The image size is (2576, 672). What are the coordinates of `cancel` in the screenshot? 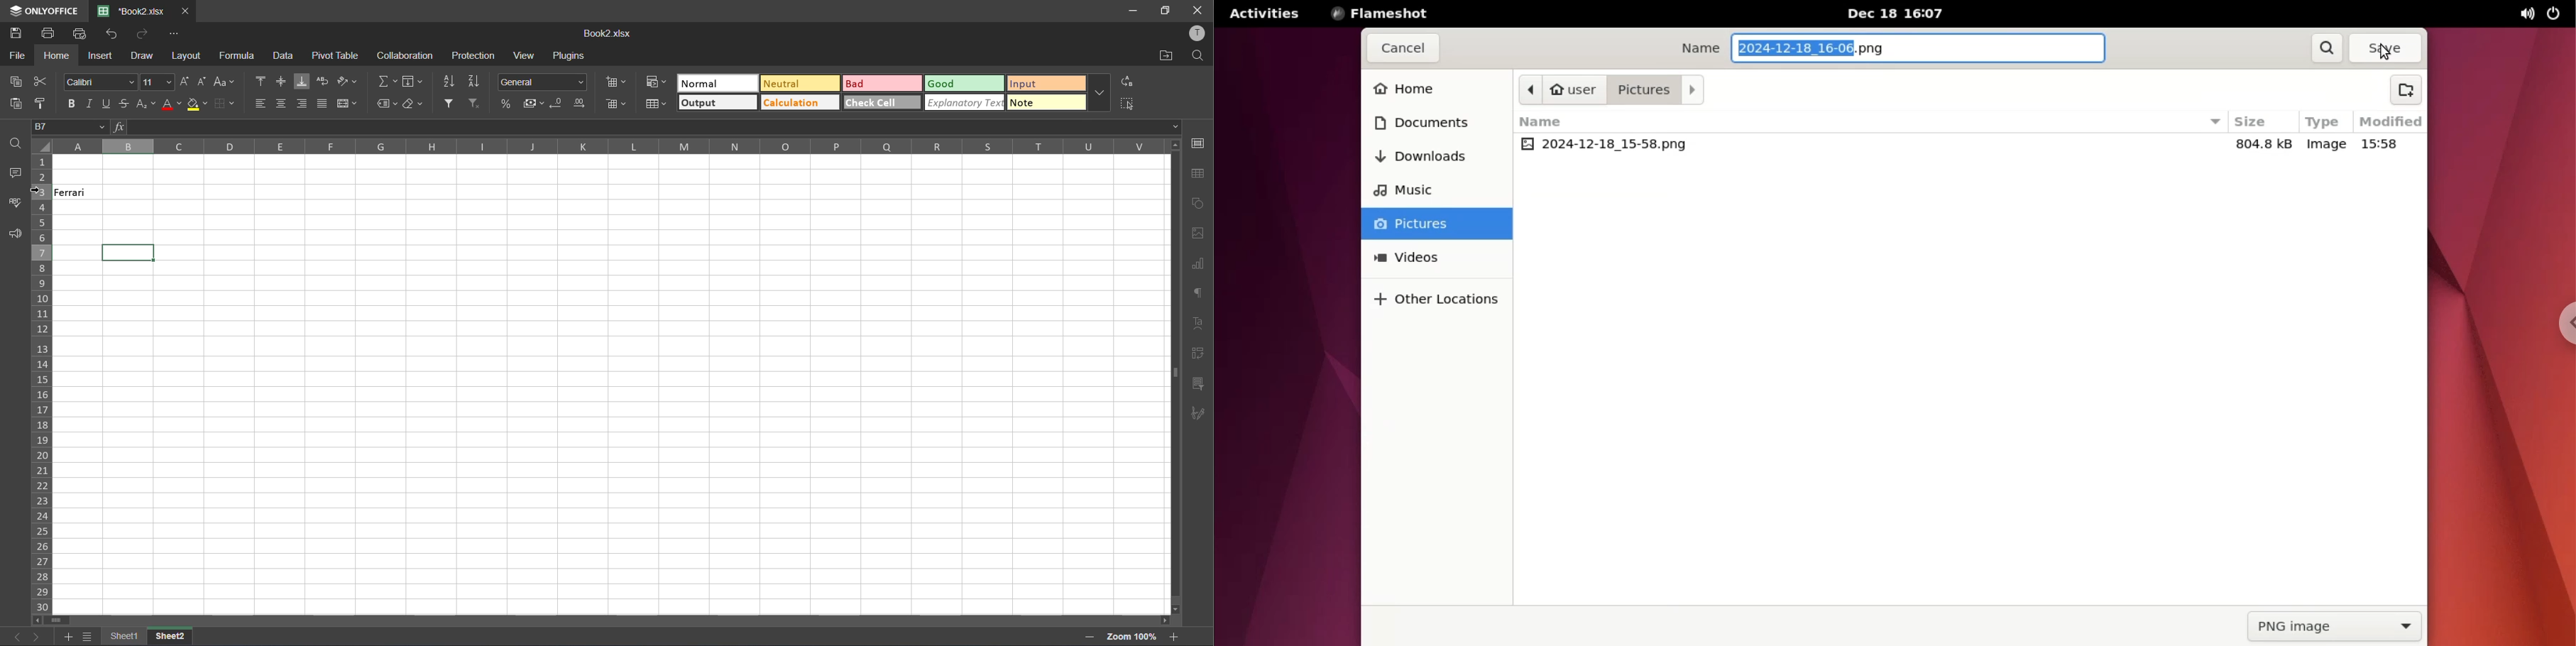 It's located at (1403, 50).